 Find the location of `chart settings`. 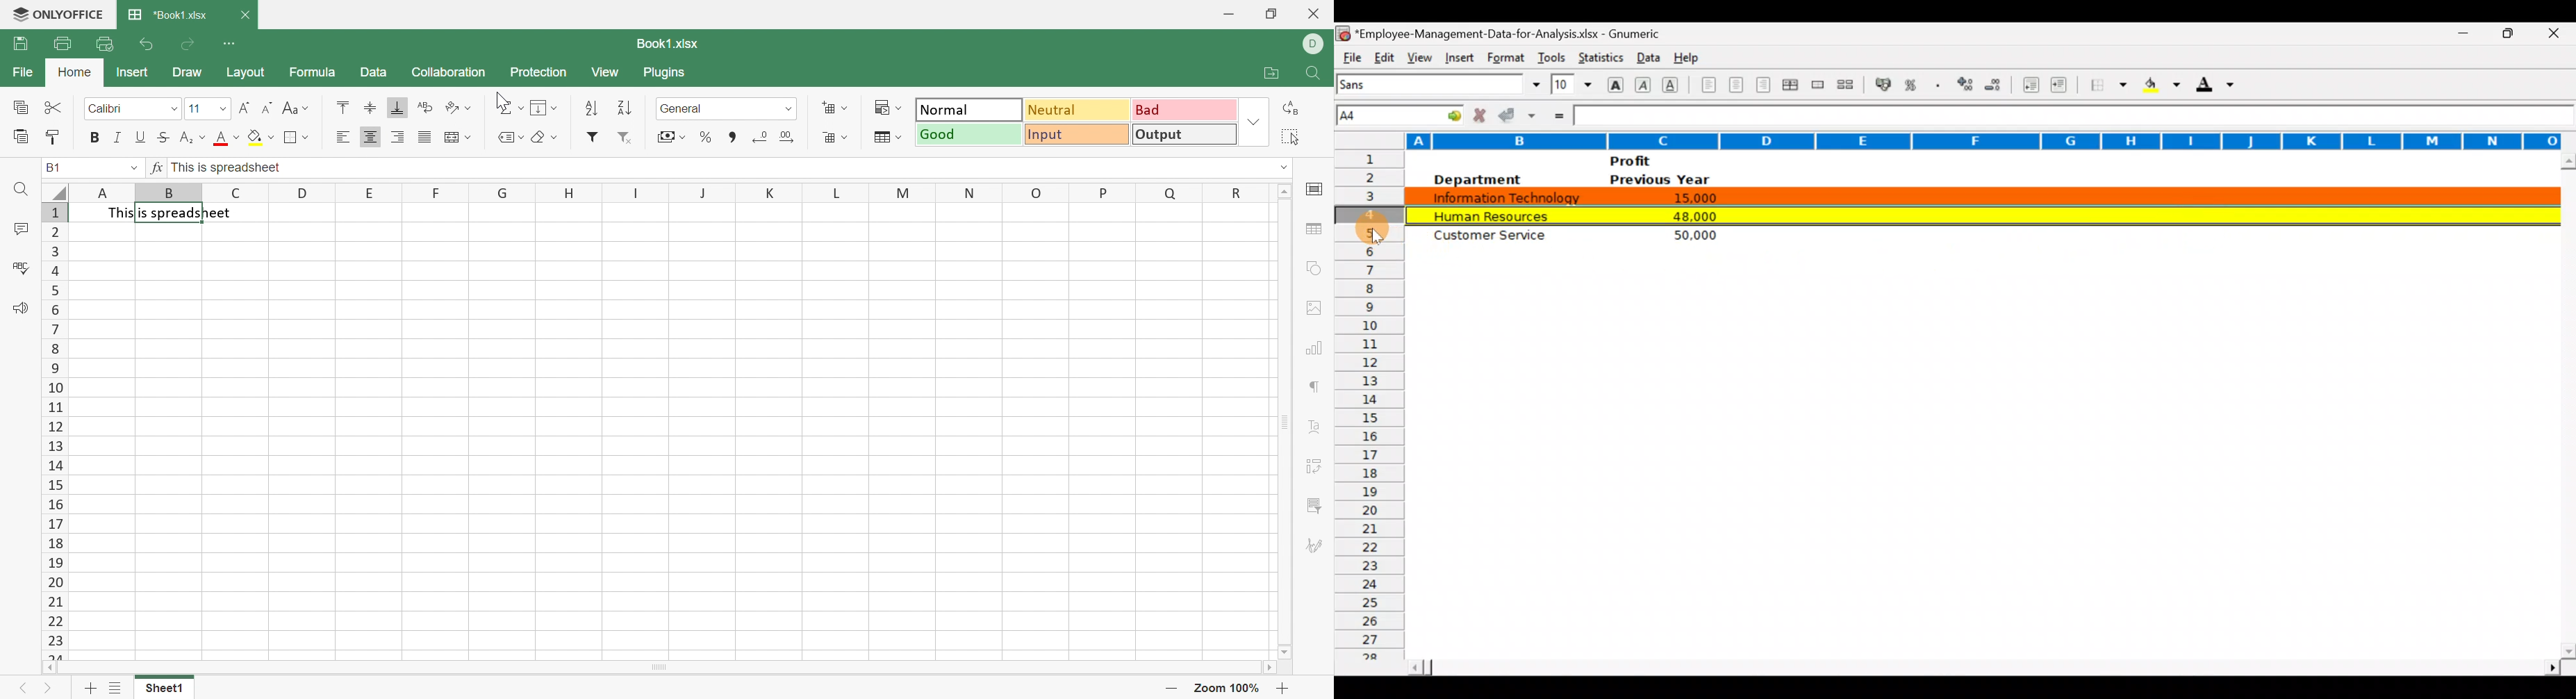

chart settings is located at coordinates (1317, 346).